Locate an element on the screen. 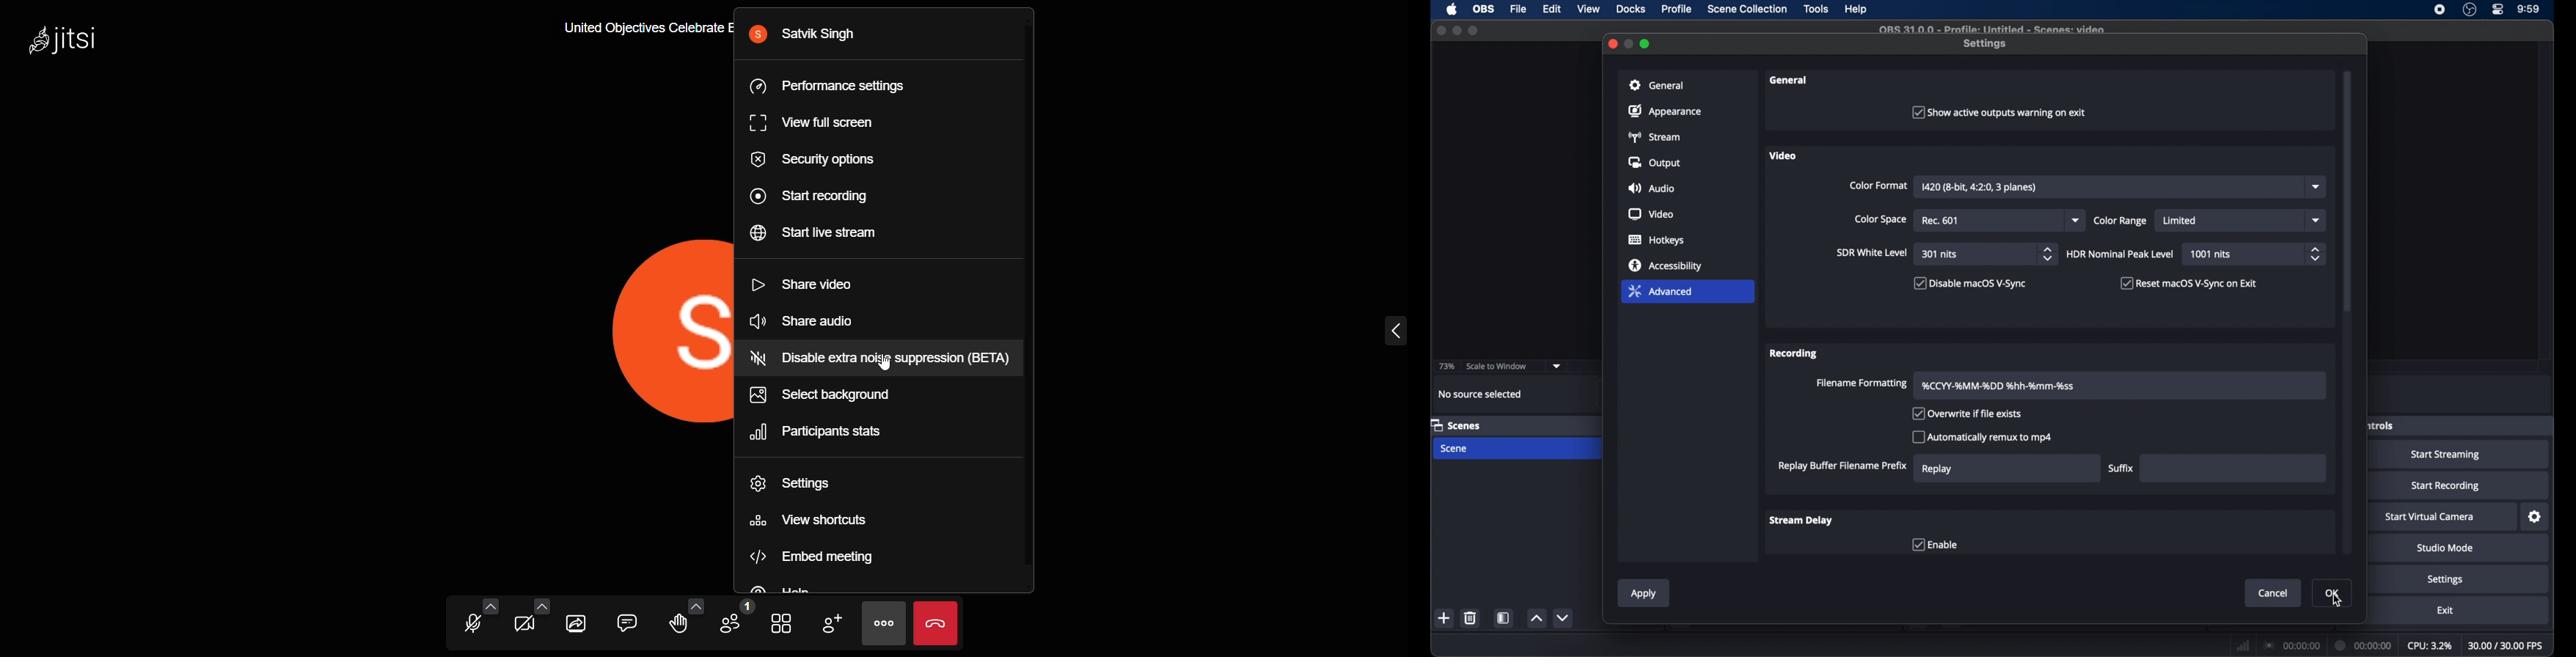 This screenshot has width=2576, height=672. 301 nits is located at coordinates (1941, 255).